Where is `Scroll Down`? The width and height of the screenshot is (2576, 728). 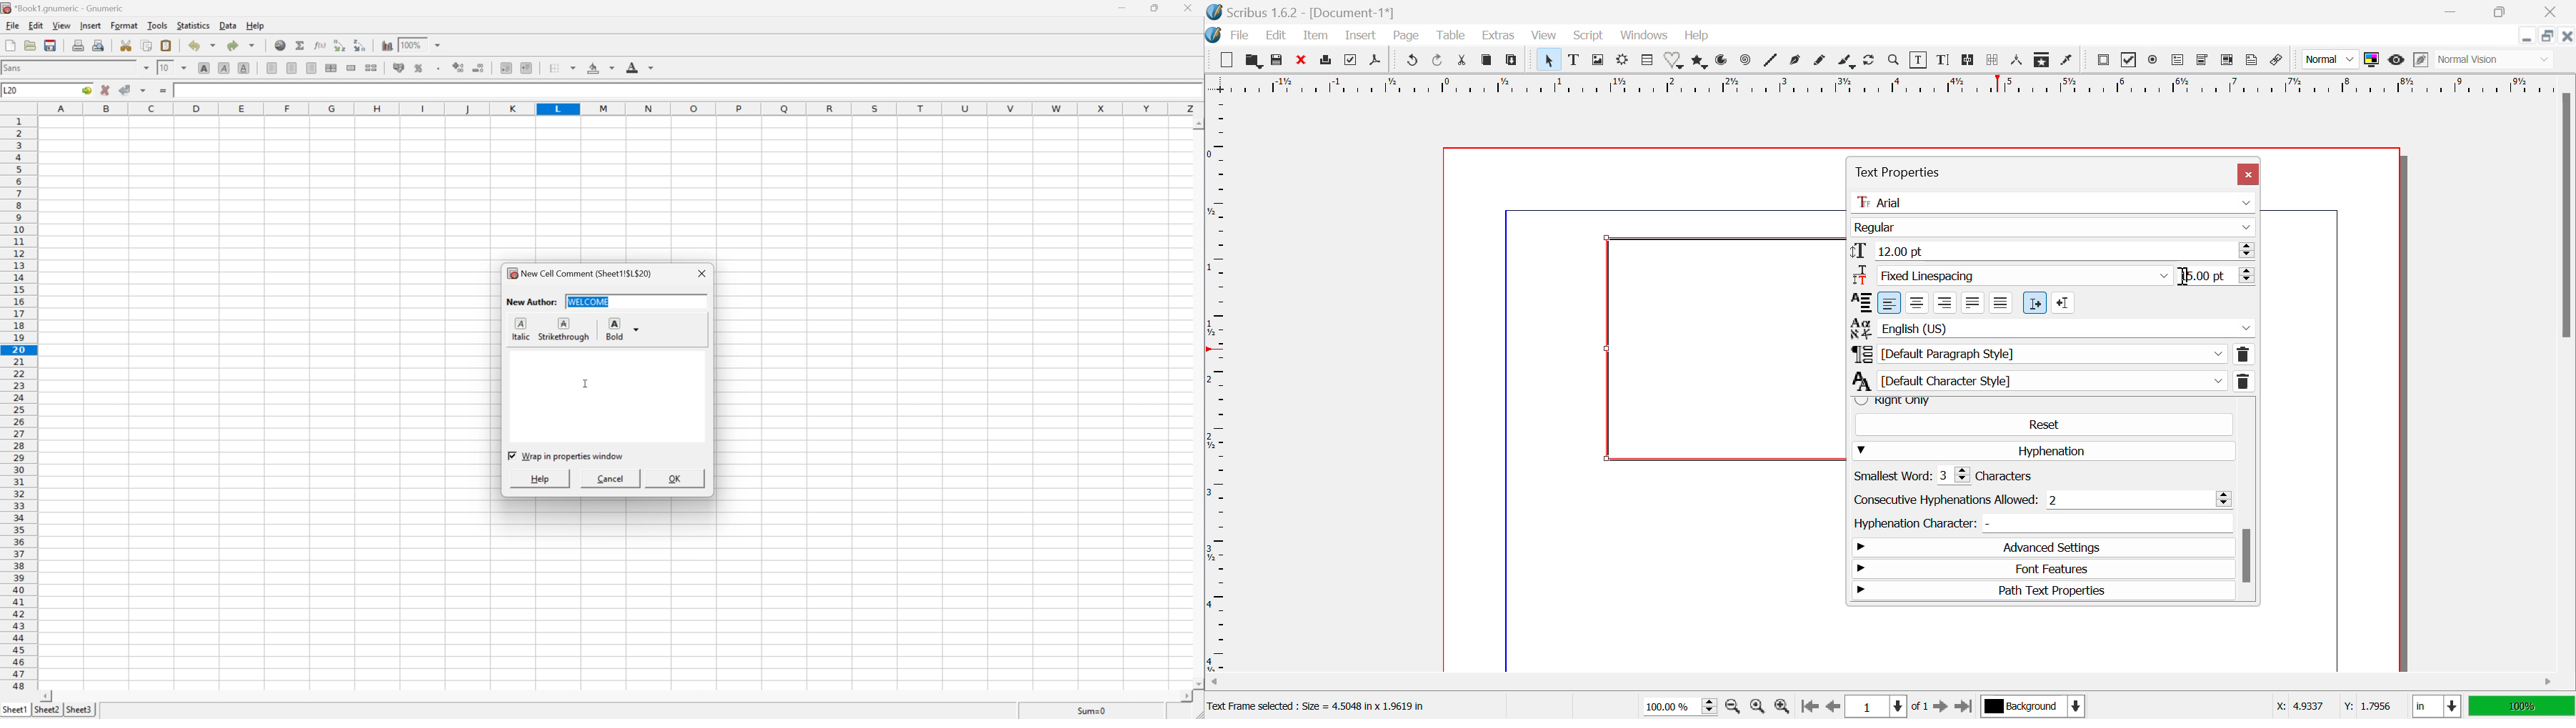 Scroll Down is located at coordinates (1197, 681).